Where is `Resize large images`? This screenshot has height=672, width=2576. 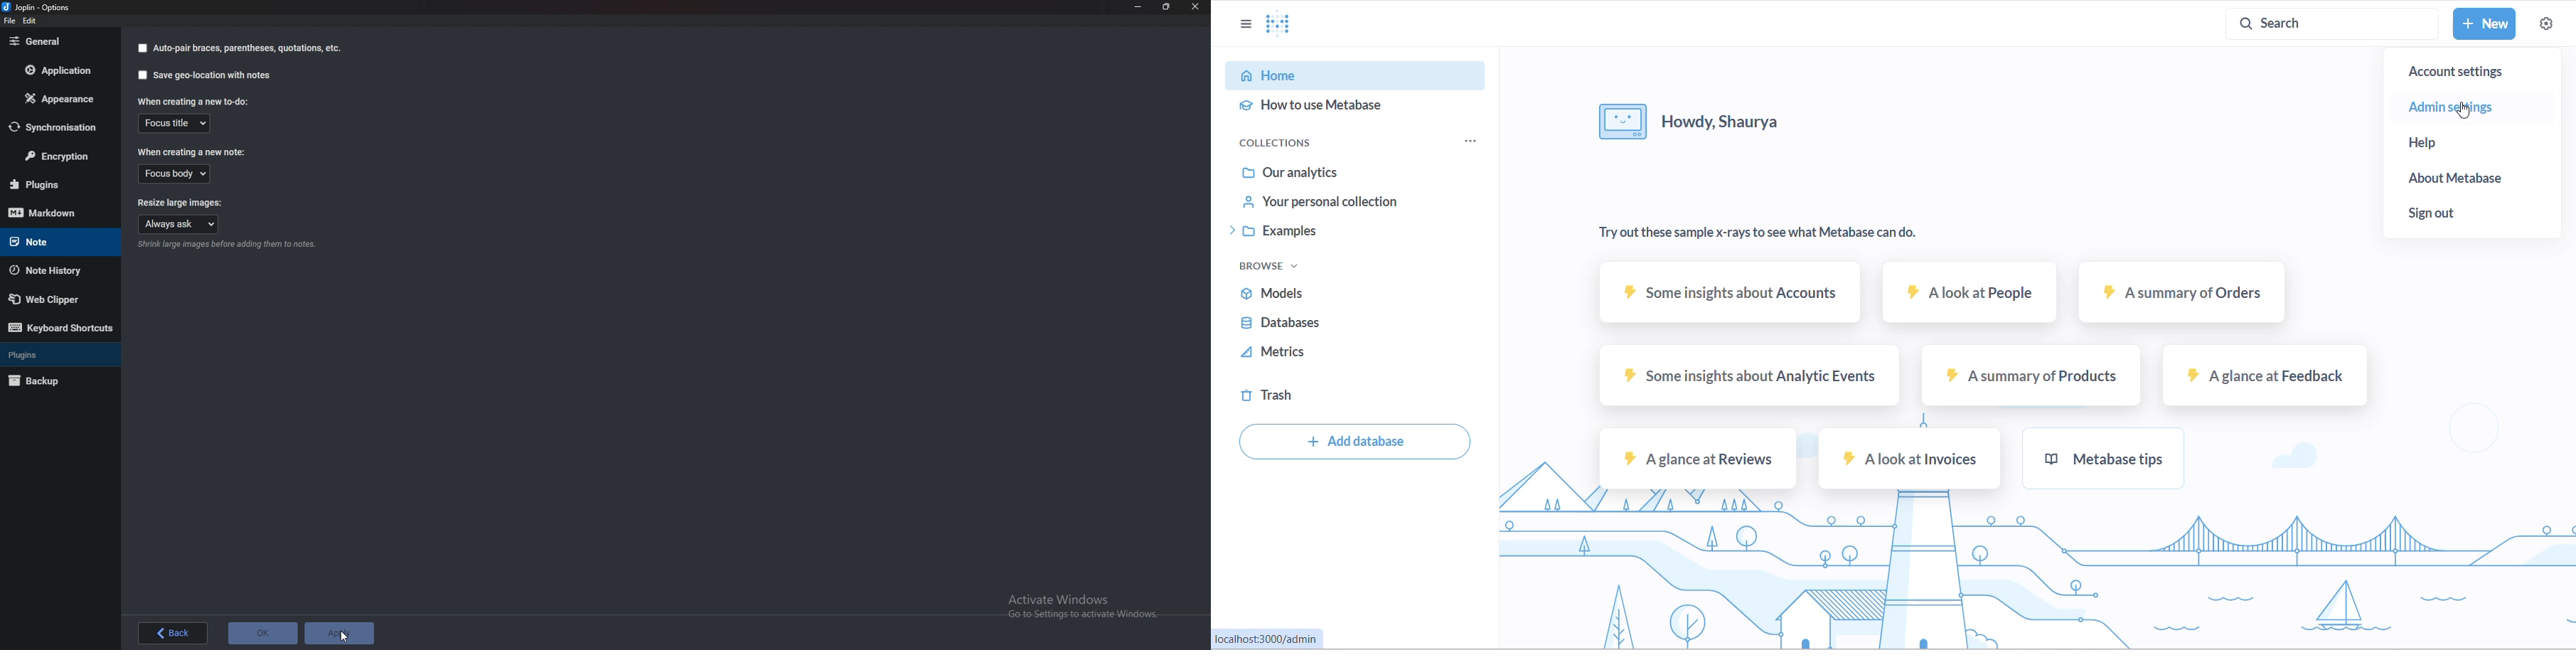
Resize large images is located at coordinates (187, 204).